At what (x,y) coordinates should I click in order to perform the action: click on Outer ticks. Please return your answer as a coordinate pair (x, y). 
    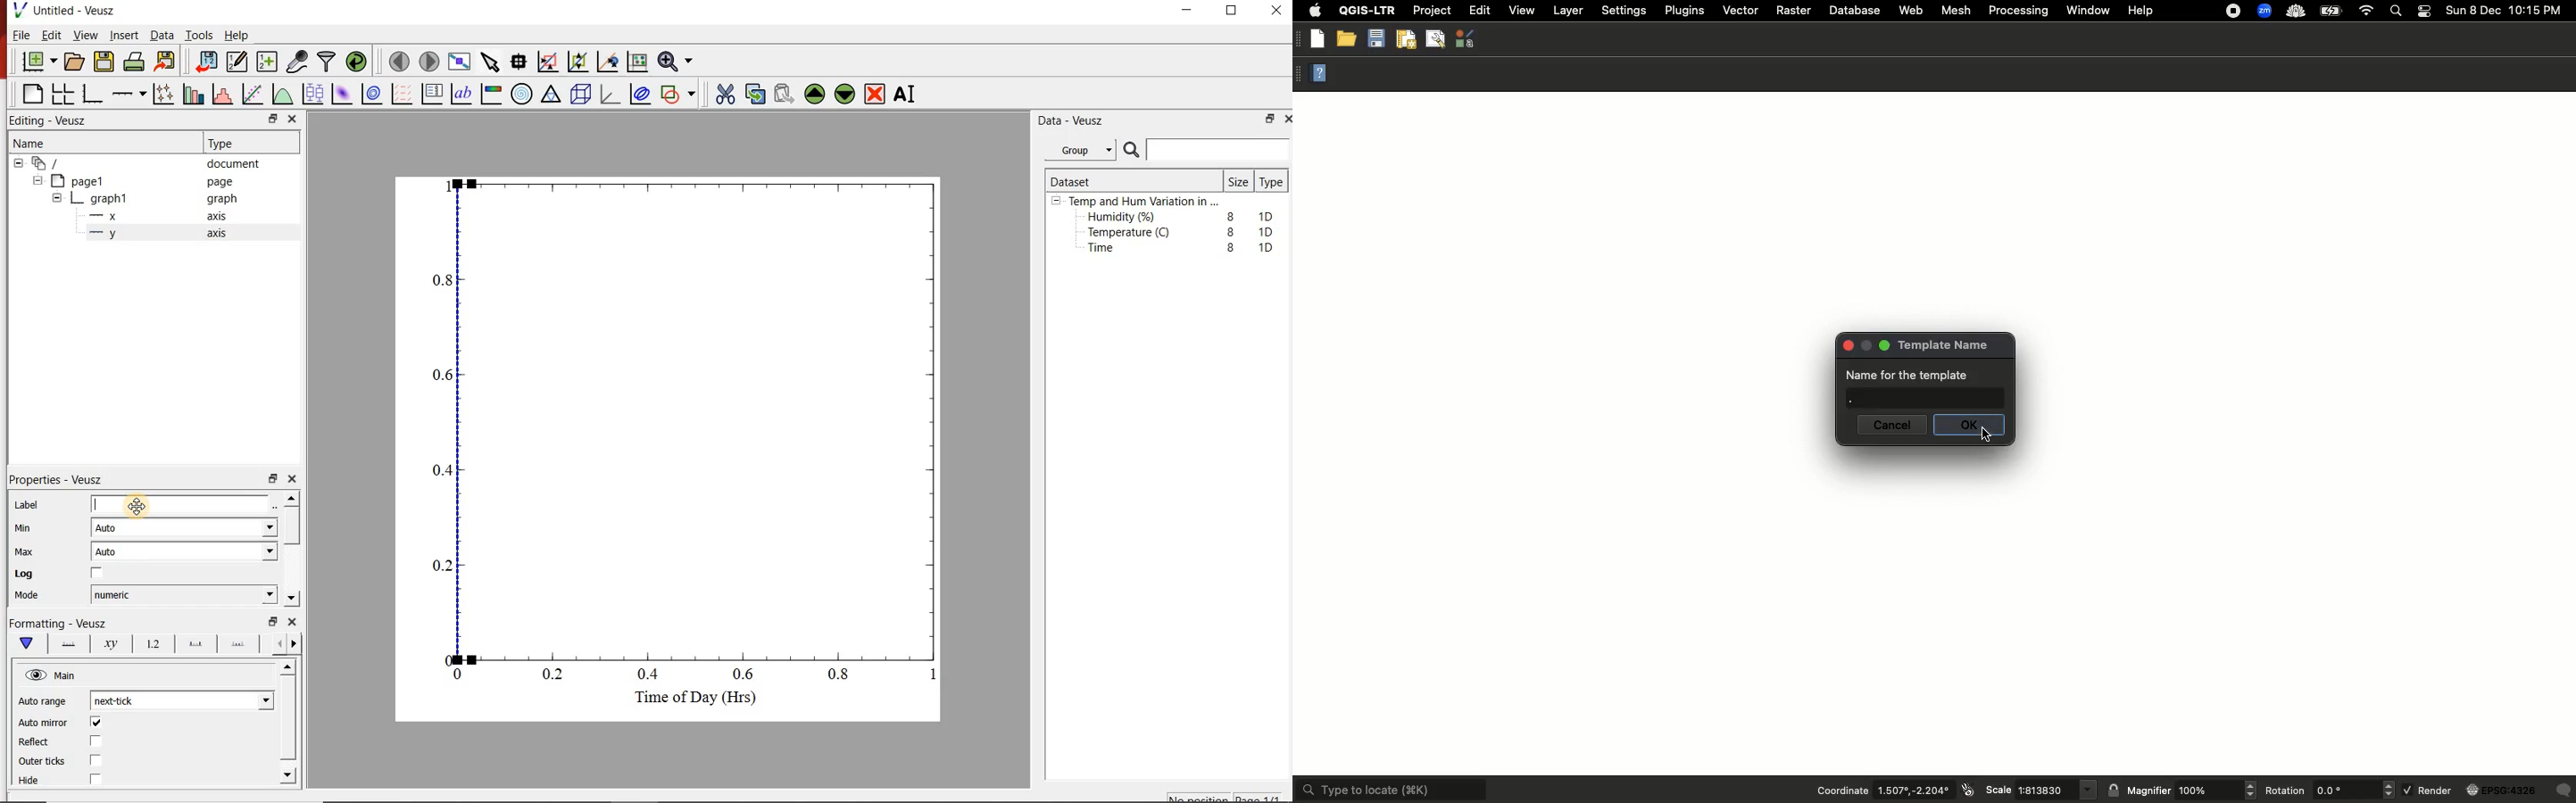
    Looking at the image, I should click on (75, 762).